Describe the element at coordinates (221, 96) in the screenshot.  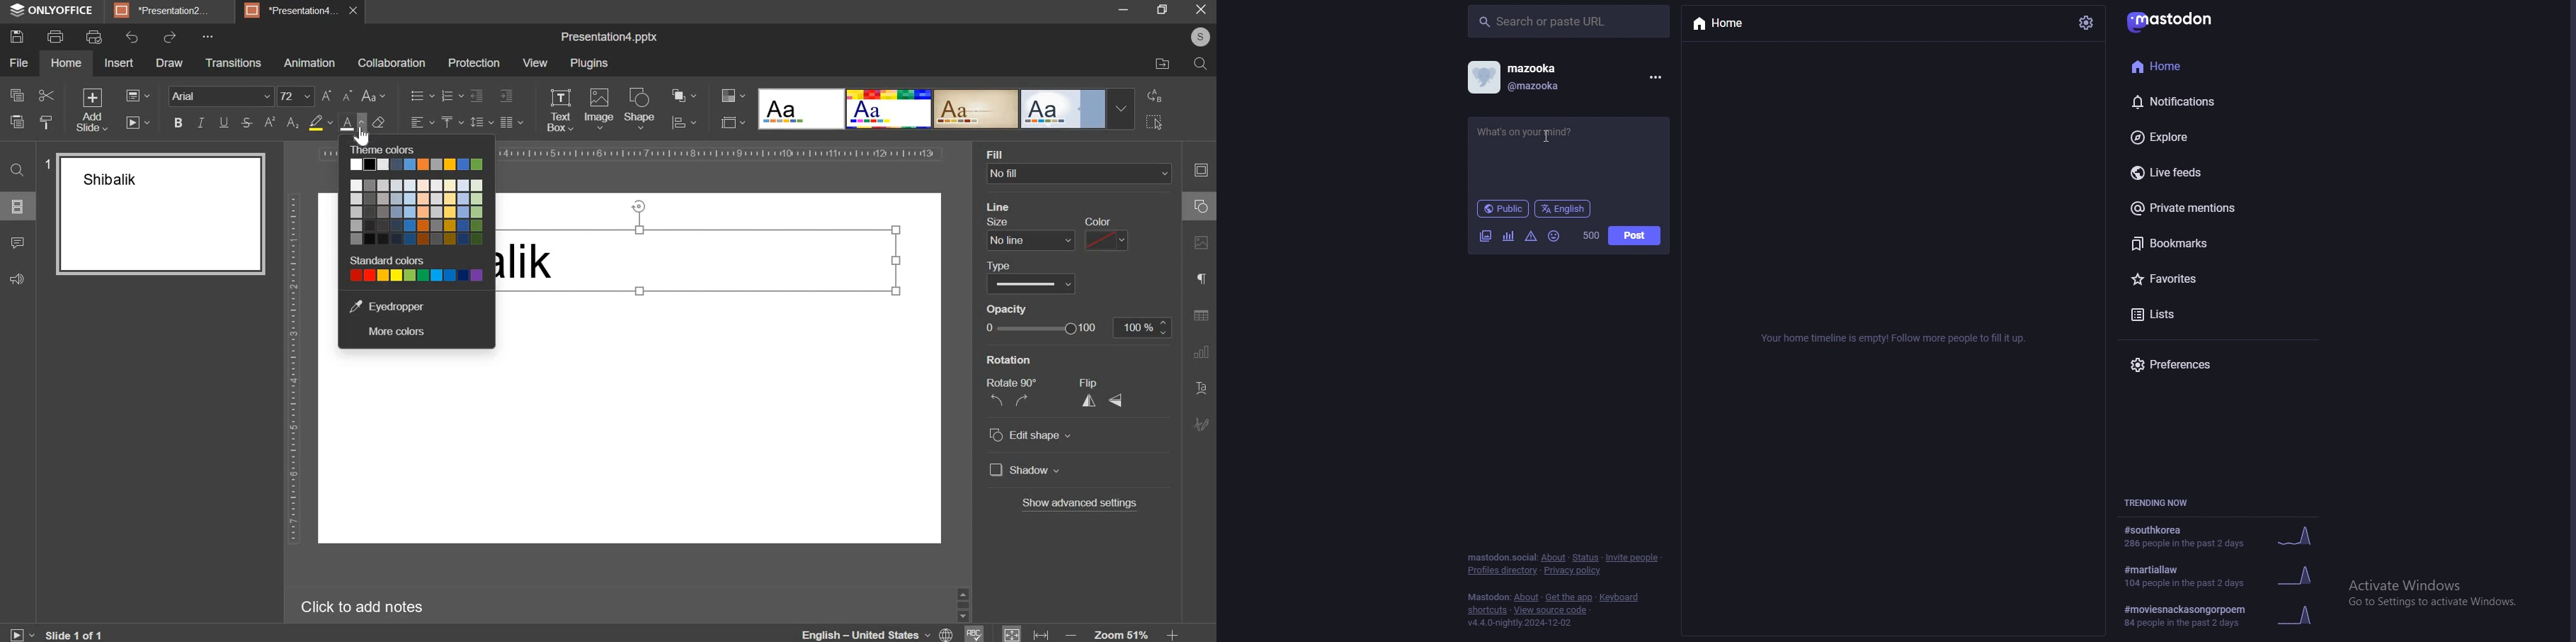
I see `font` at that location.